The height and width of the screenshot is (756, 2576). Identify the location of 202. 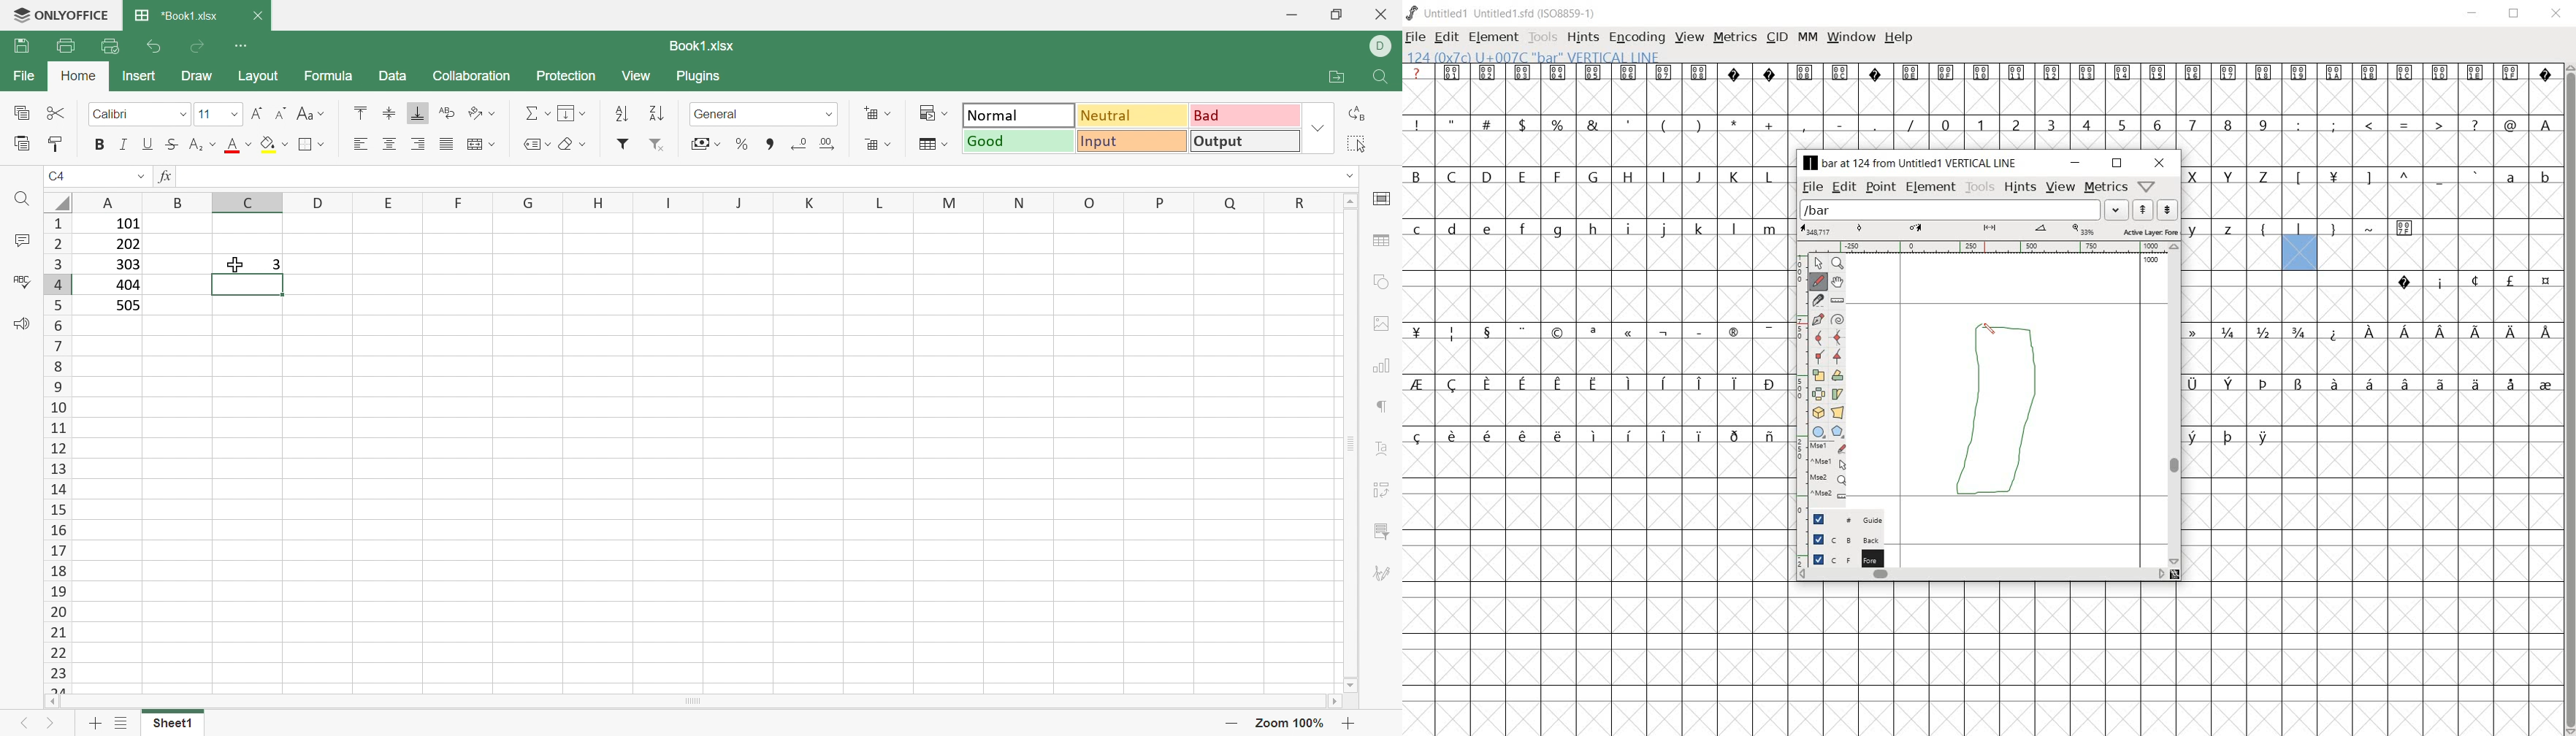
(128, 247).